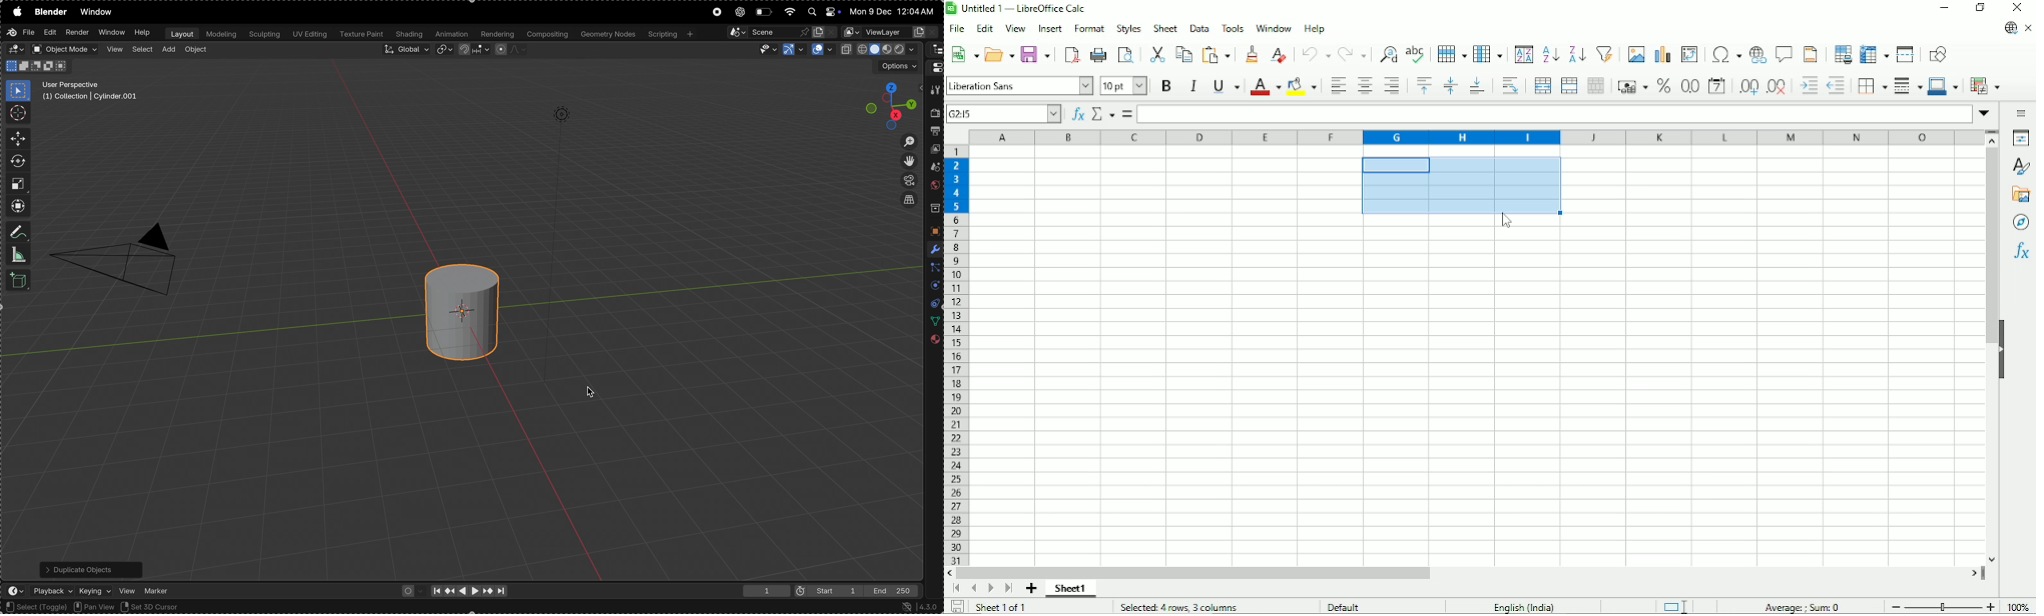 This screenshot has height=616, width=2044. Describe the element at coordinates (18, 162) in the screenshot. I see `rotate` at that location.